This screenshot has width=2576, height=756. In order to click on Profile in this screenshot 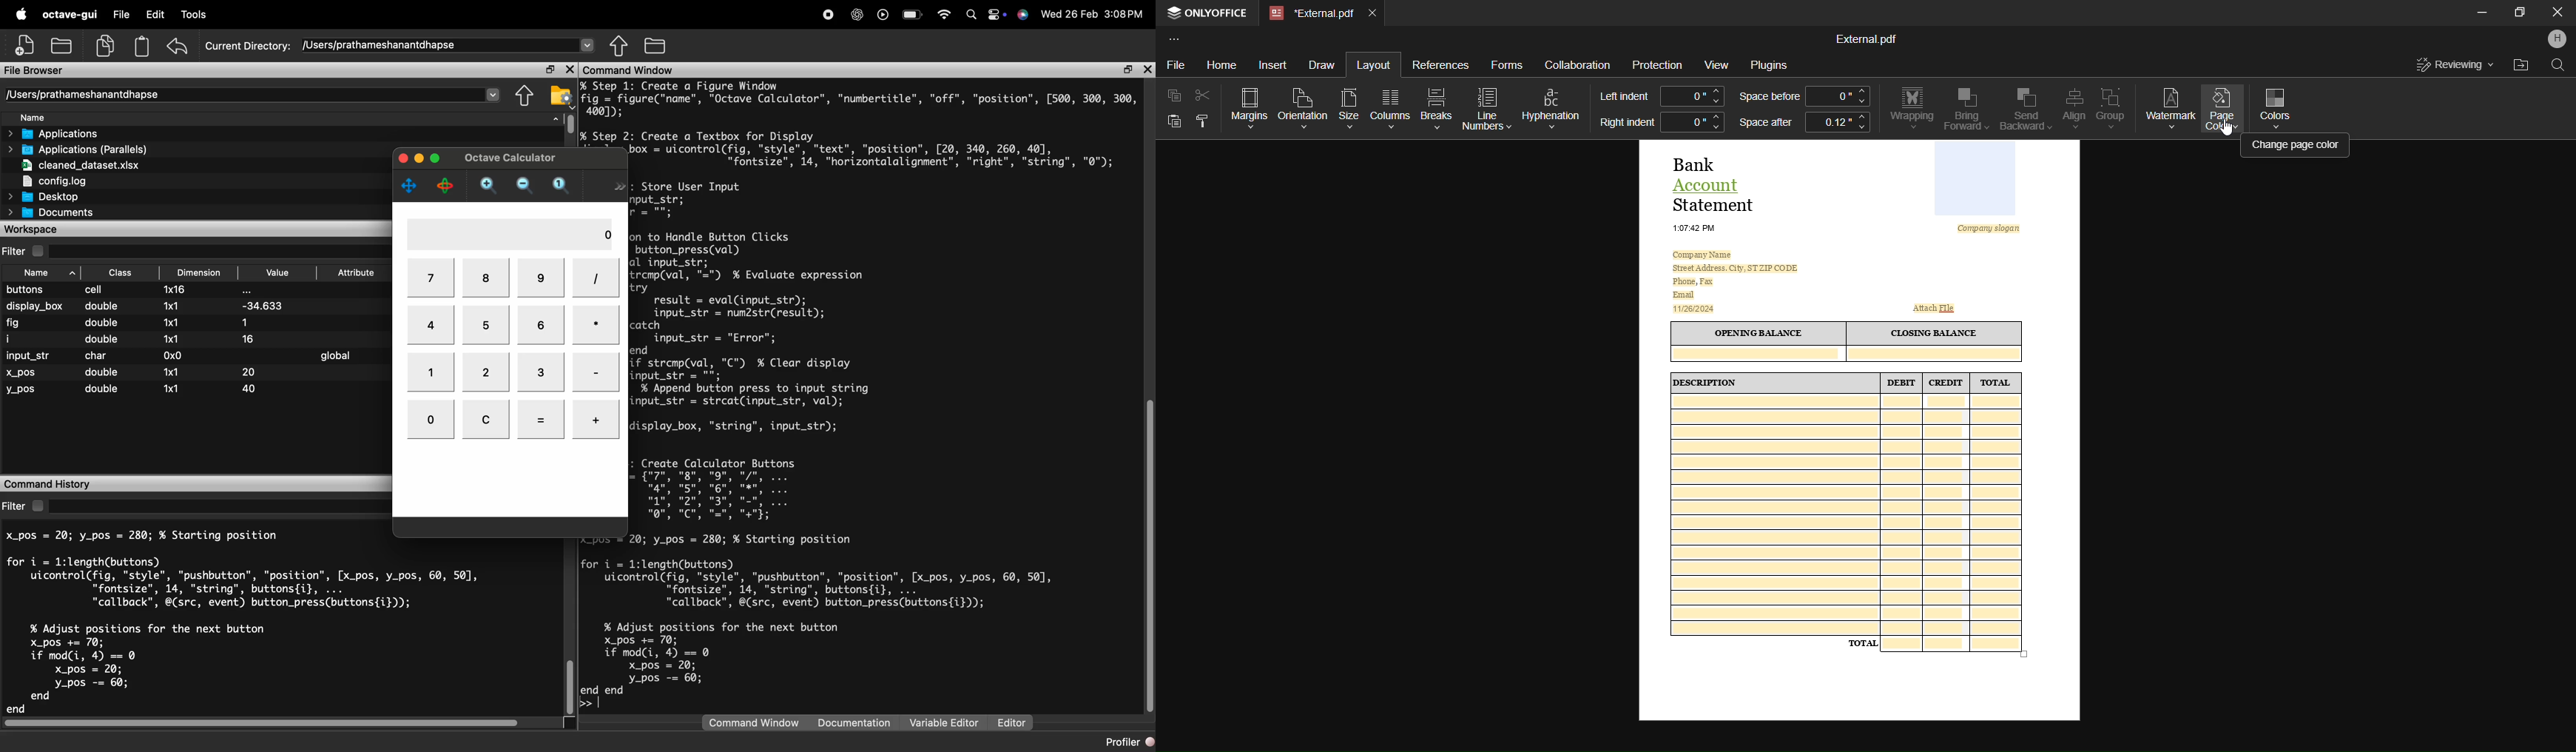, I will do `click(2555, 41)`.